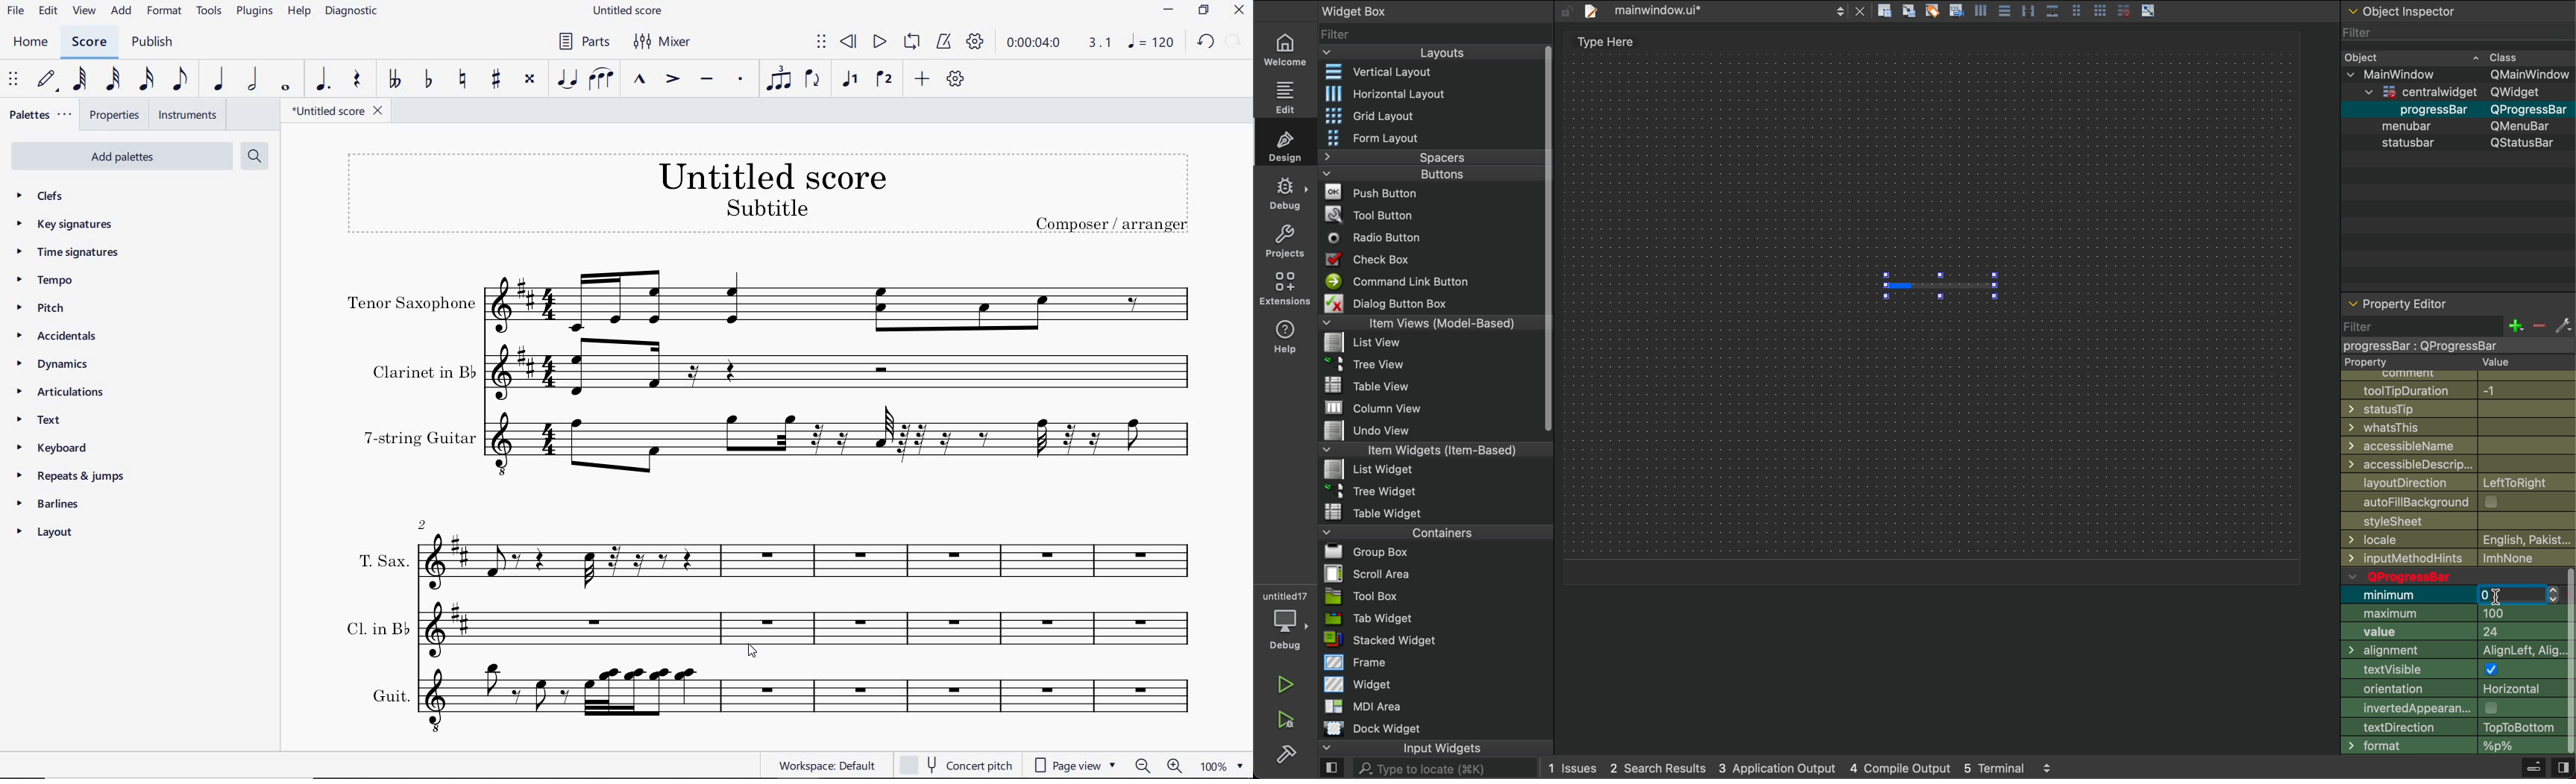  I want to click on keyboard, so click(55, 447).